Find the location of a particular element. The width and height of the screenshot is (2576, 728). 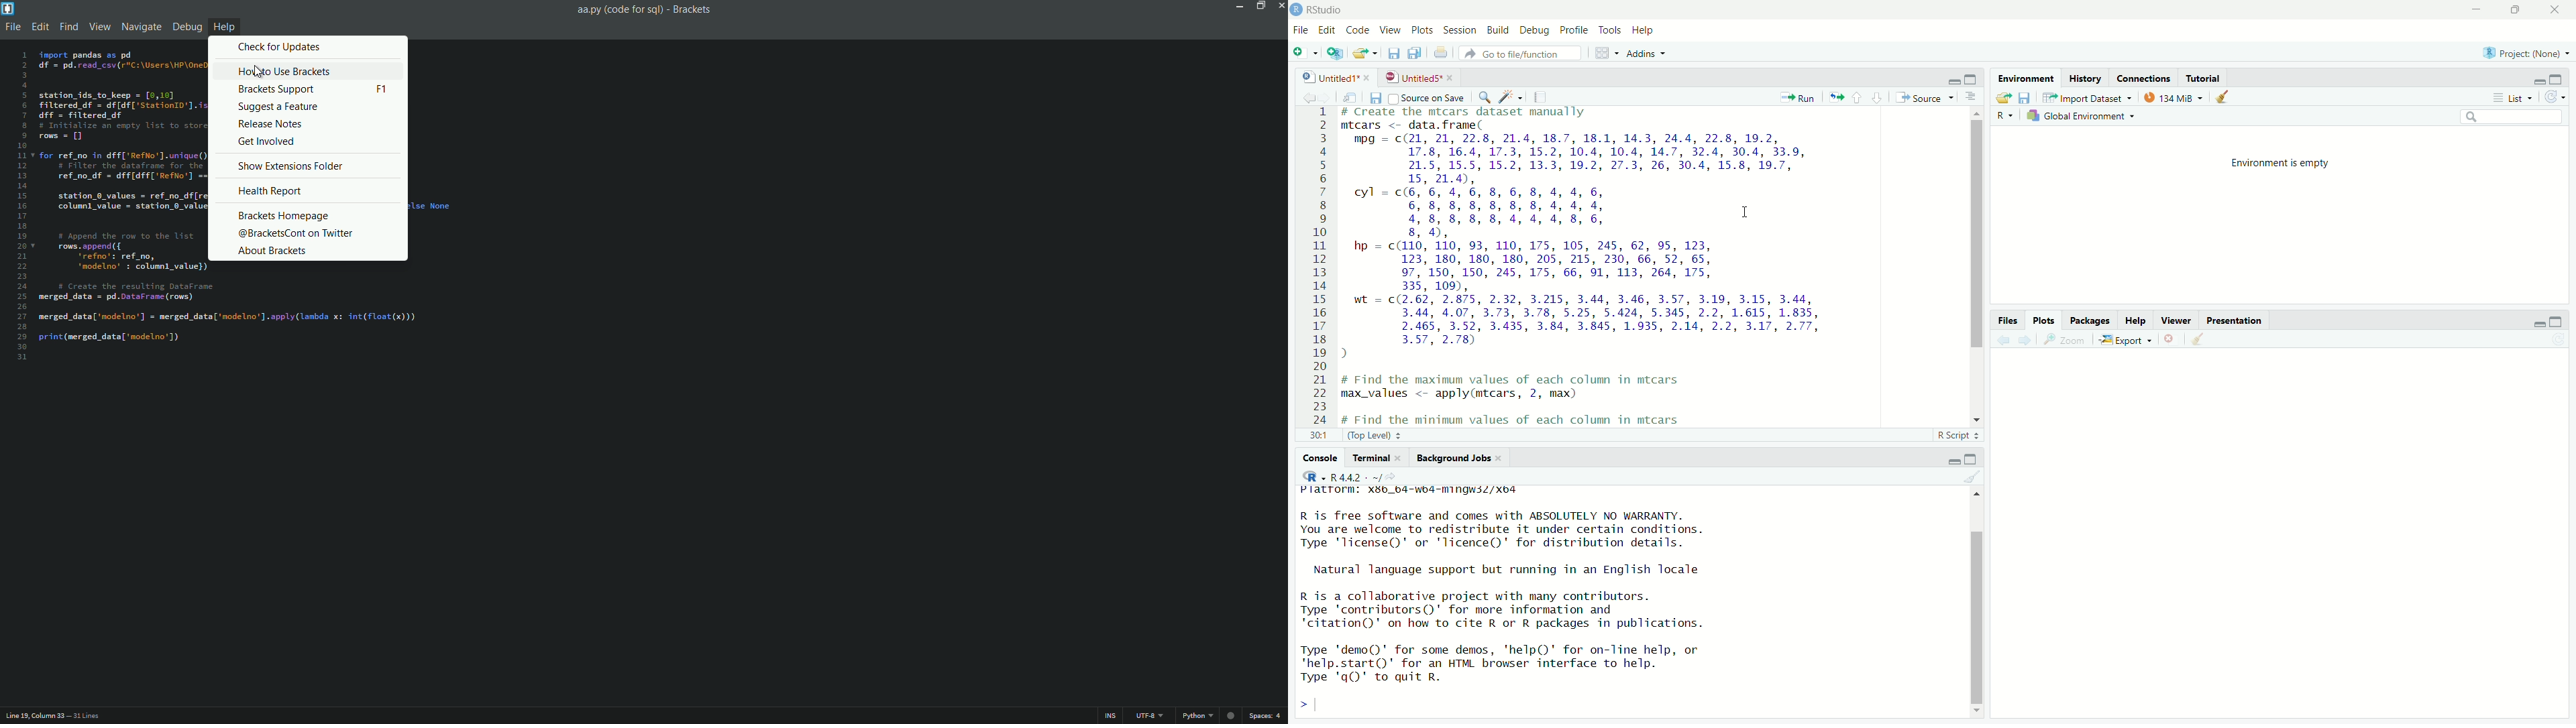

options is located at coordinates (1970, 97).